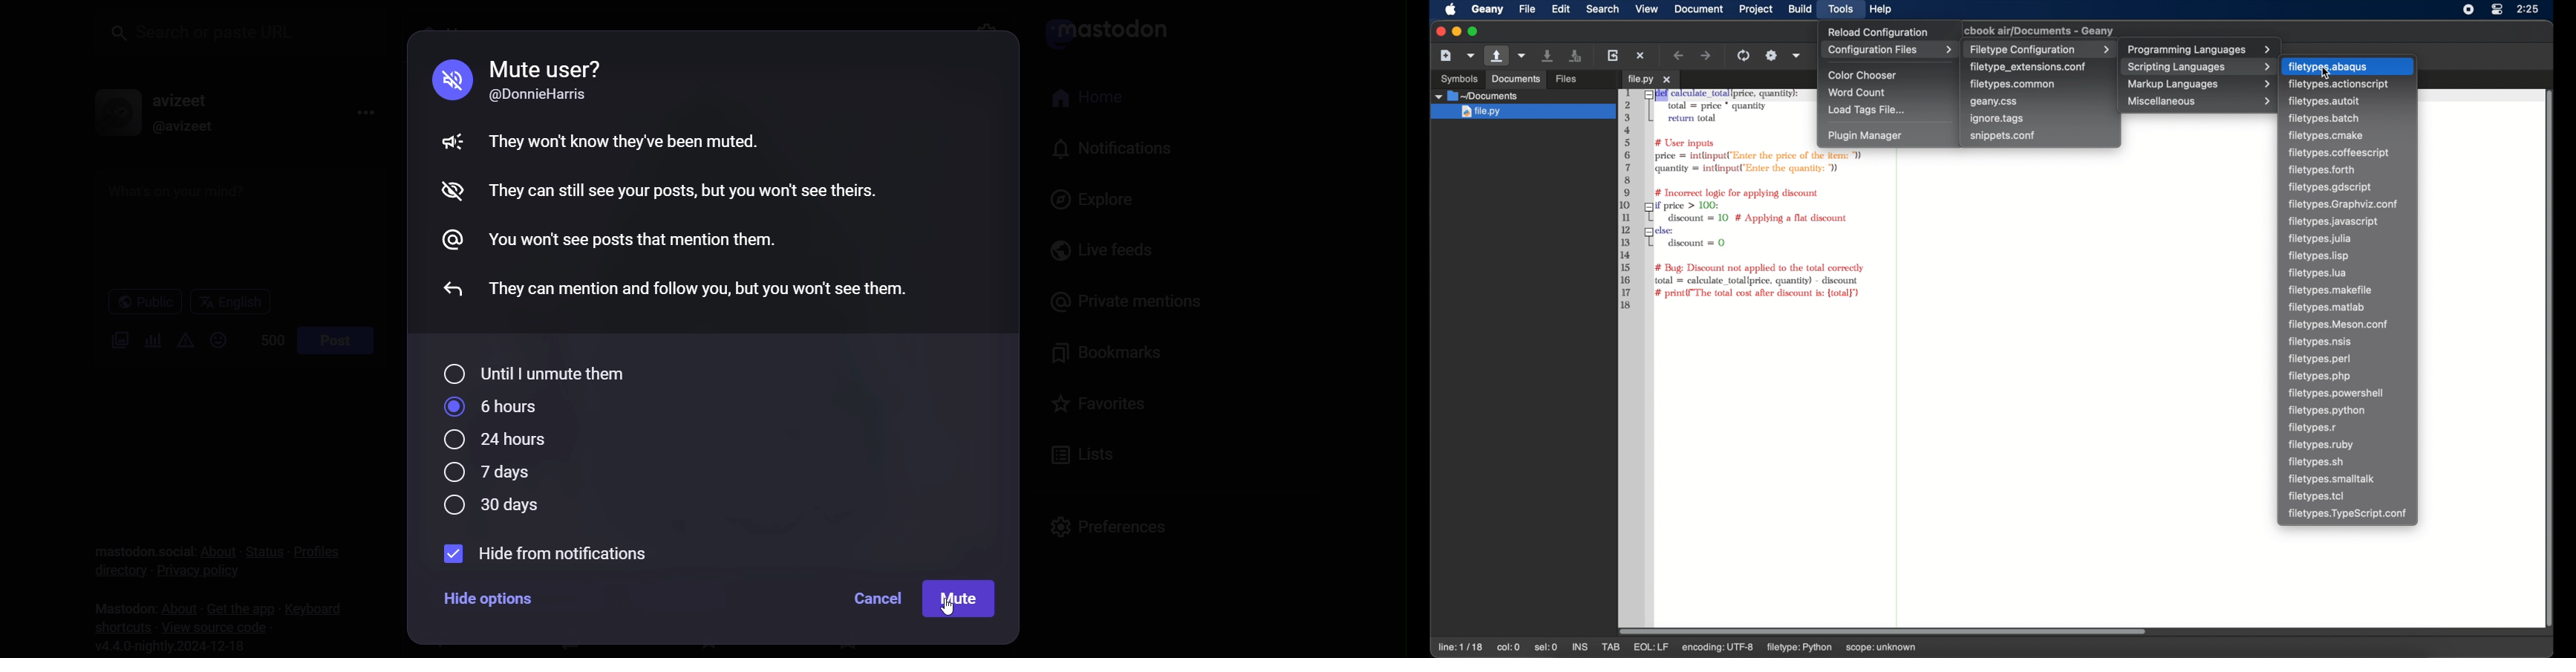 The height and width of the screenshot is (672, 2576). I want to click on mention, so click(457, 240).